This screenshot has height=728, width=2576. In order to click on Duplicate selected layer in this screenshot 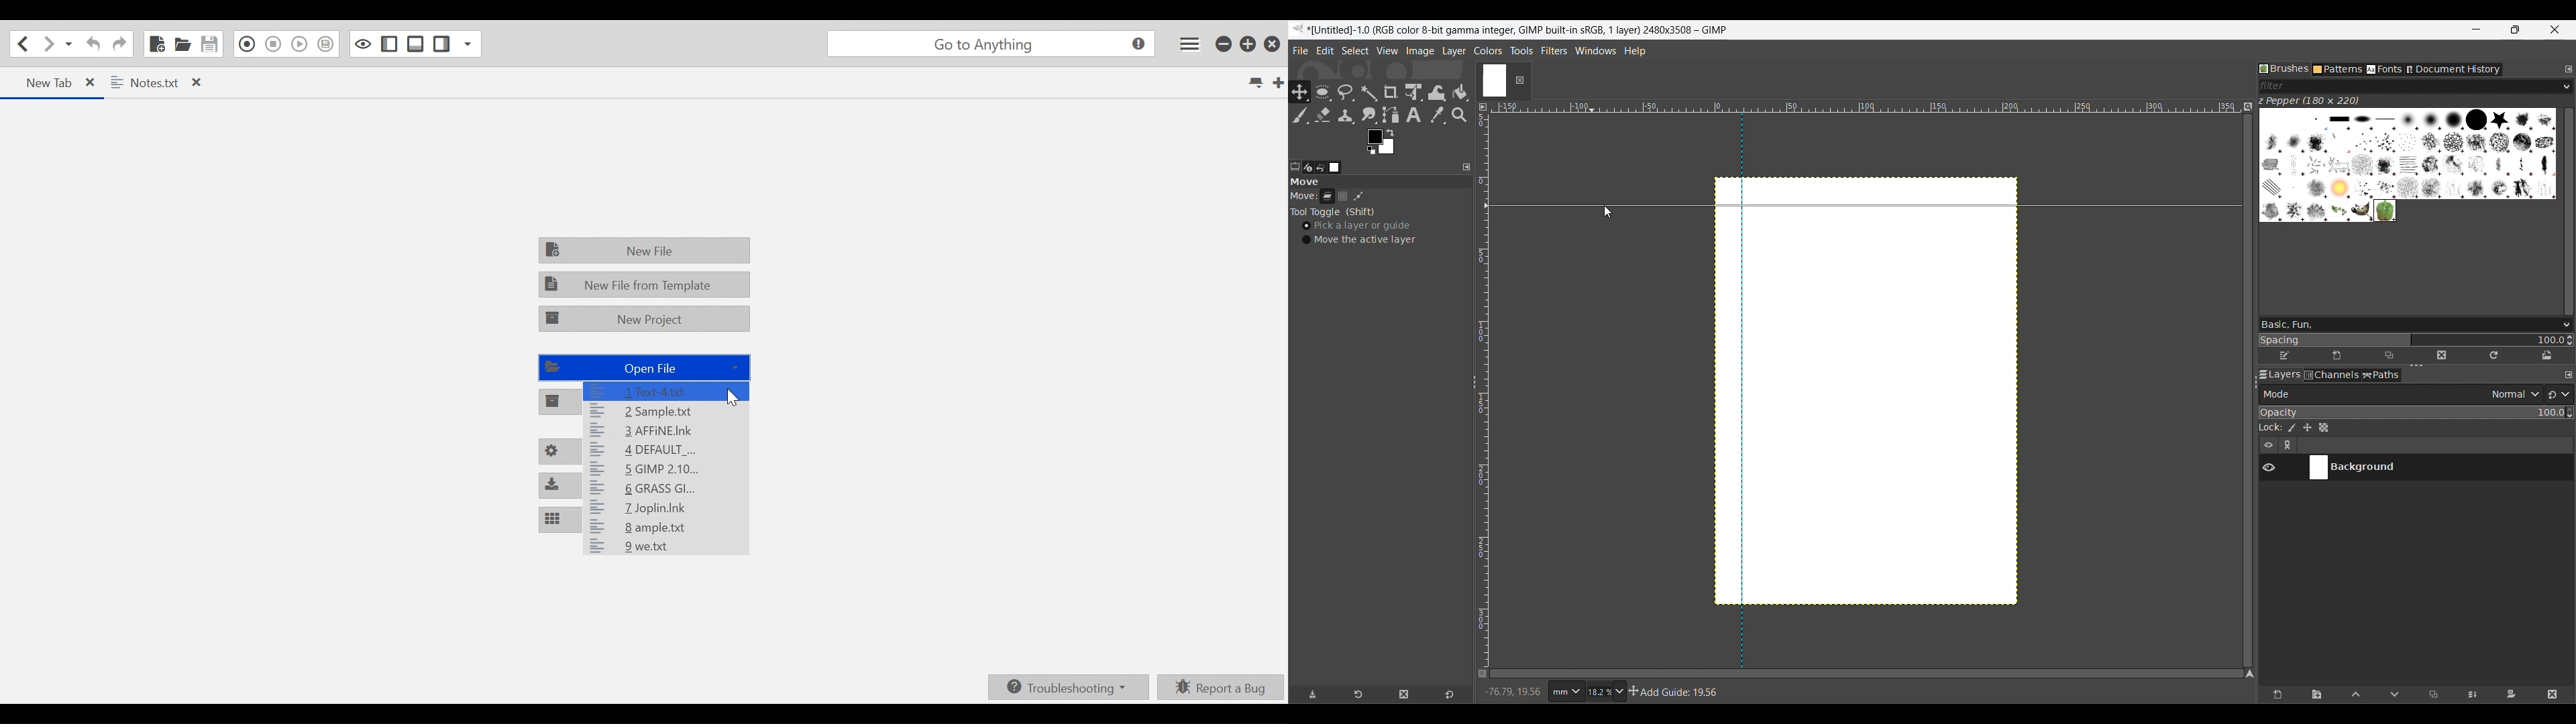, I will do `click(2433, 695)`.